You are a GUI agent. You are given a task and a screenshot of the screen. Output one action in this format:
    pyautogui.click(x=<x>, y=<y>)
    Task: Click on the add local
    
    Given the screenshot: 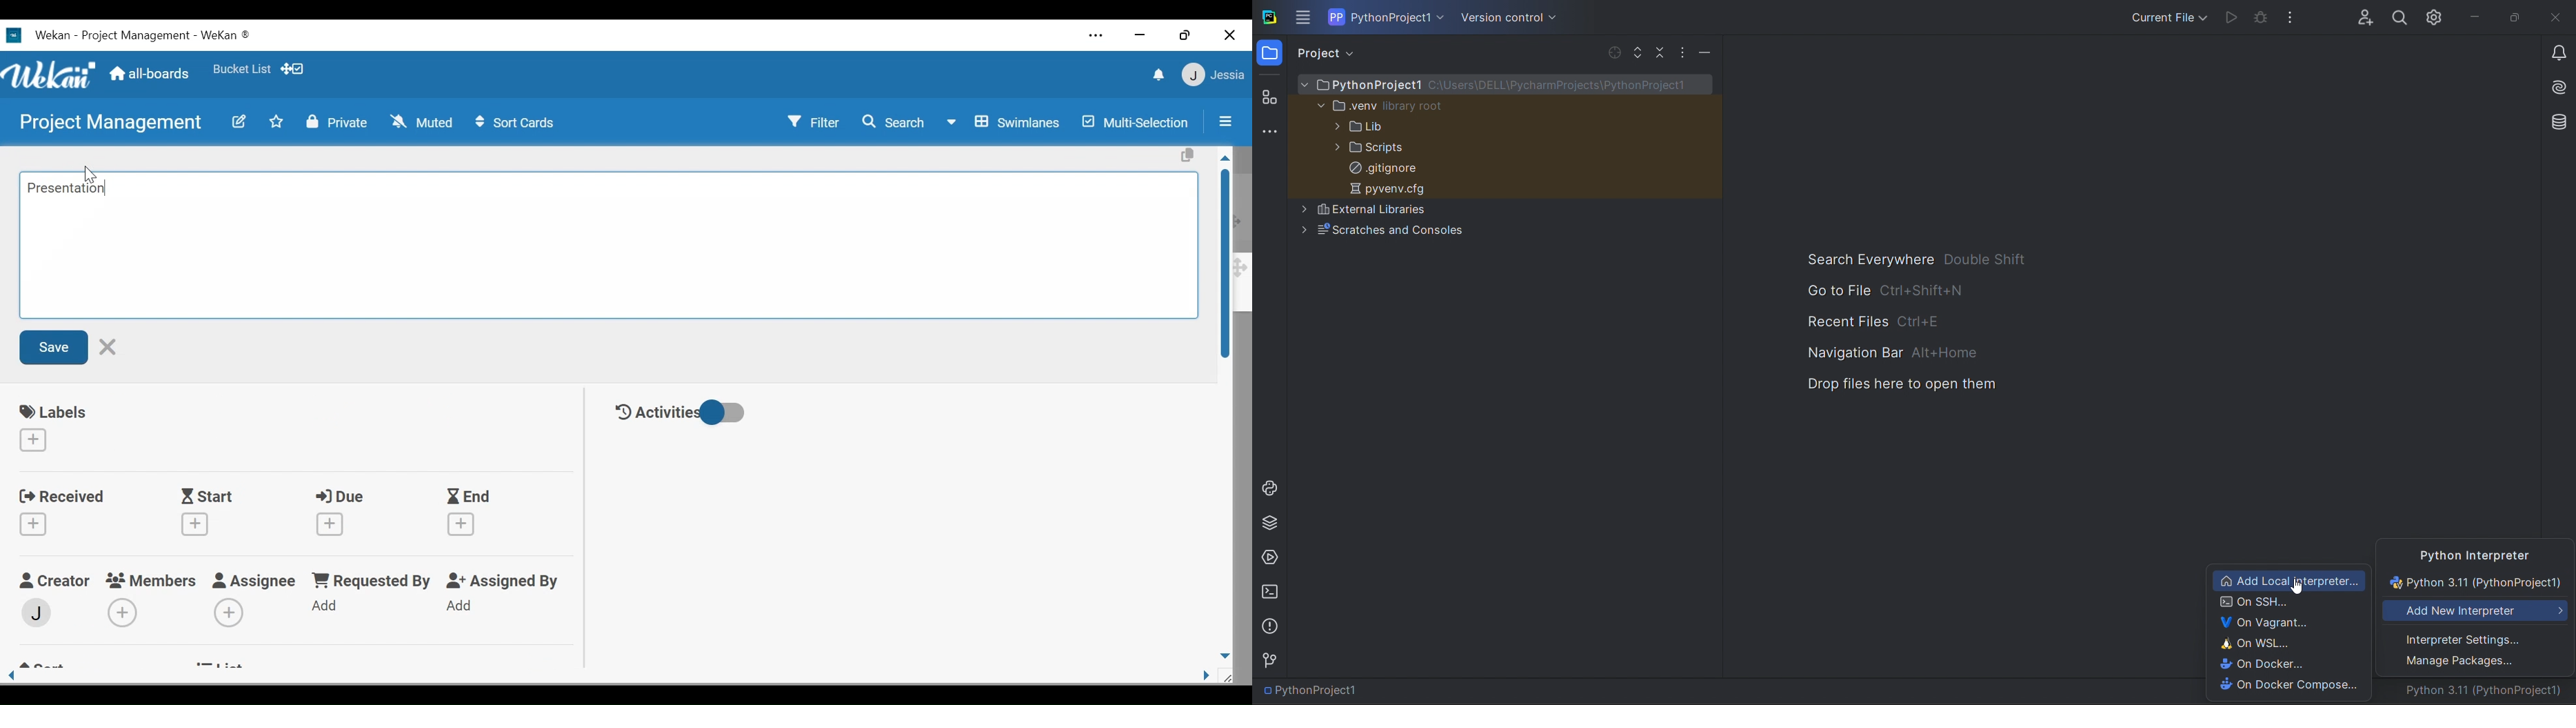 What is the action you would take?
    pyautogui.click(x=2287, y=578)
    